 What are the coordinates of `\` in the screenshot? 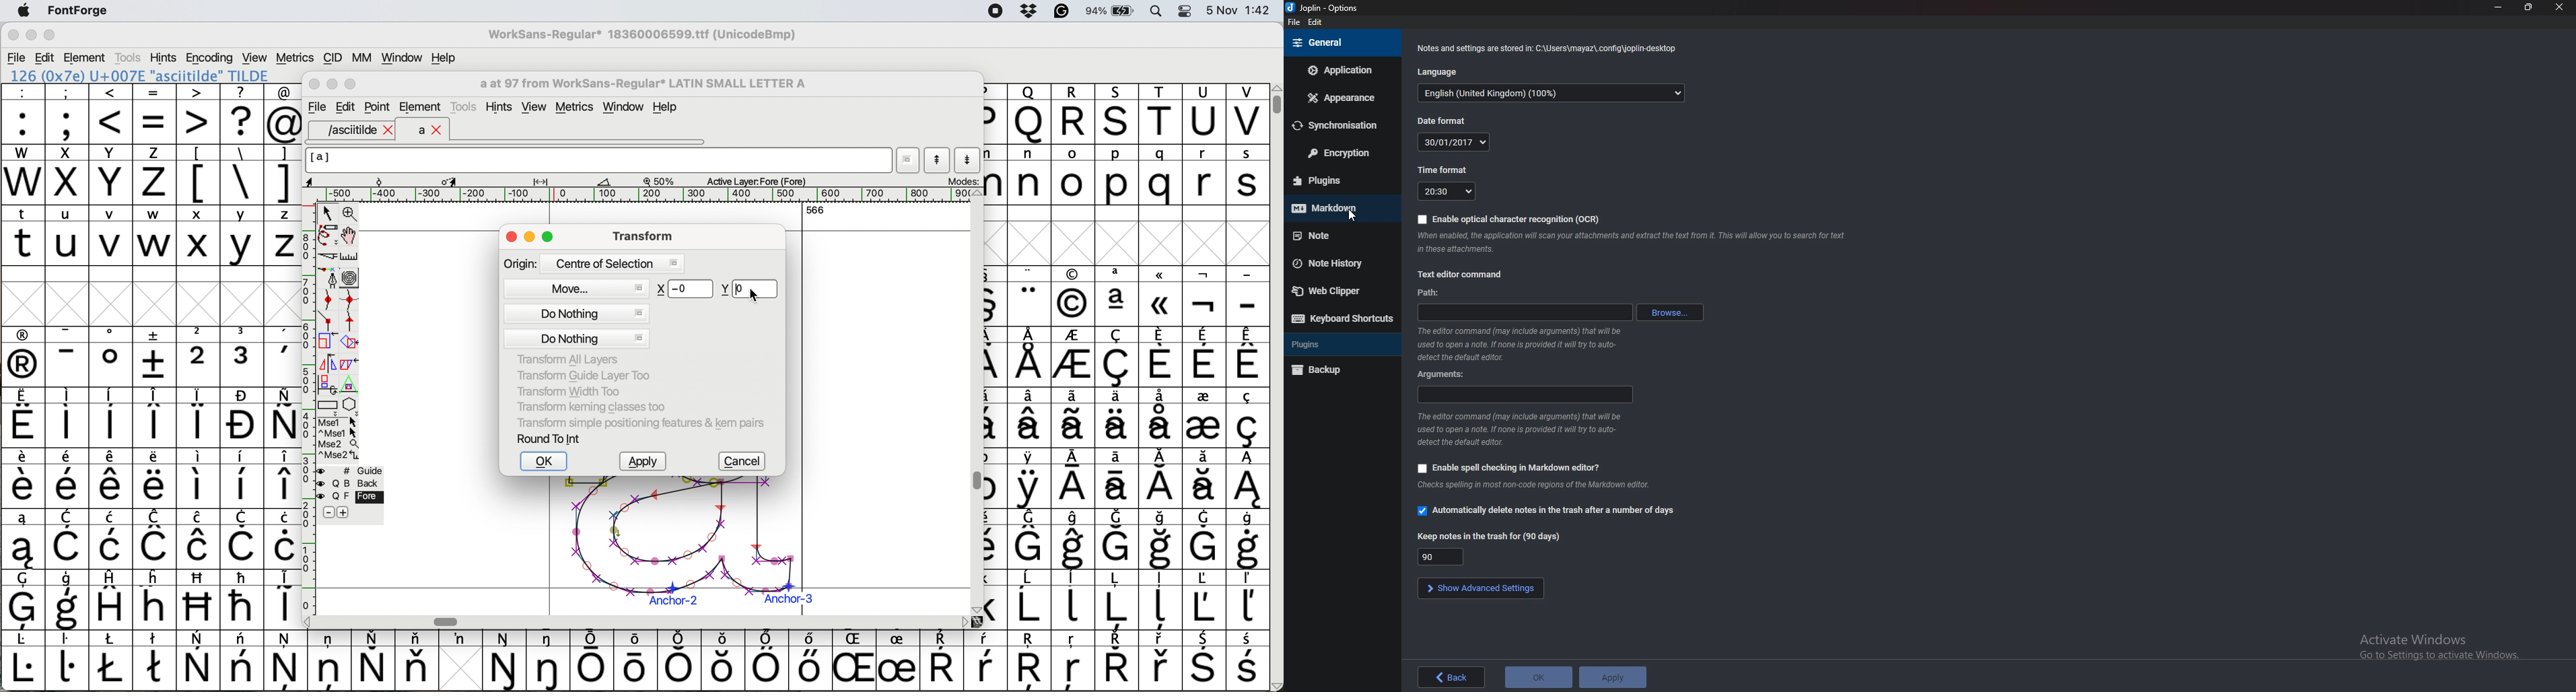 It's located at (241, 175).